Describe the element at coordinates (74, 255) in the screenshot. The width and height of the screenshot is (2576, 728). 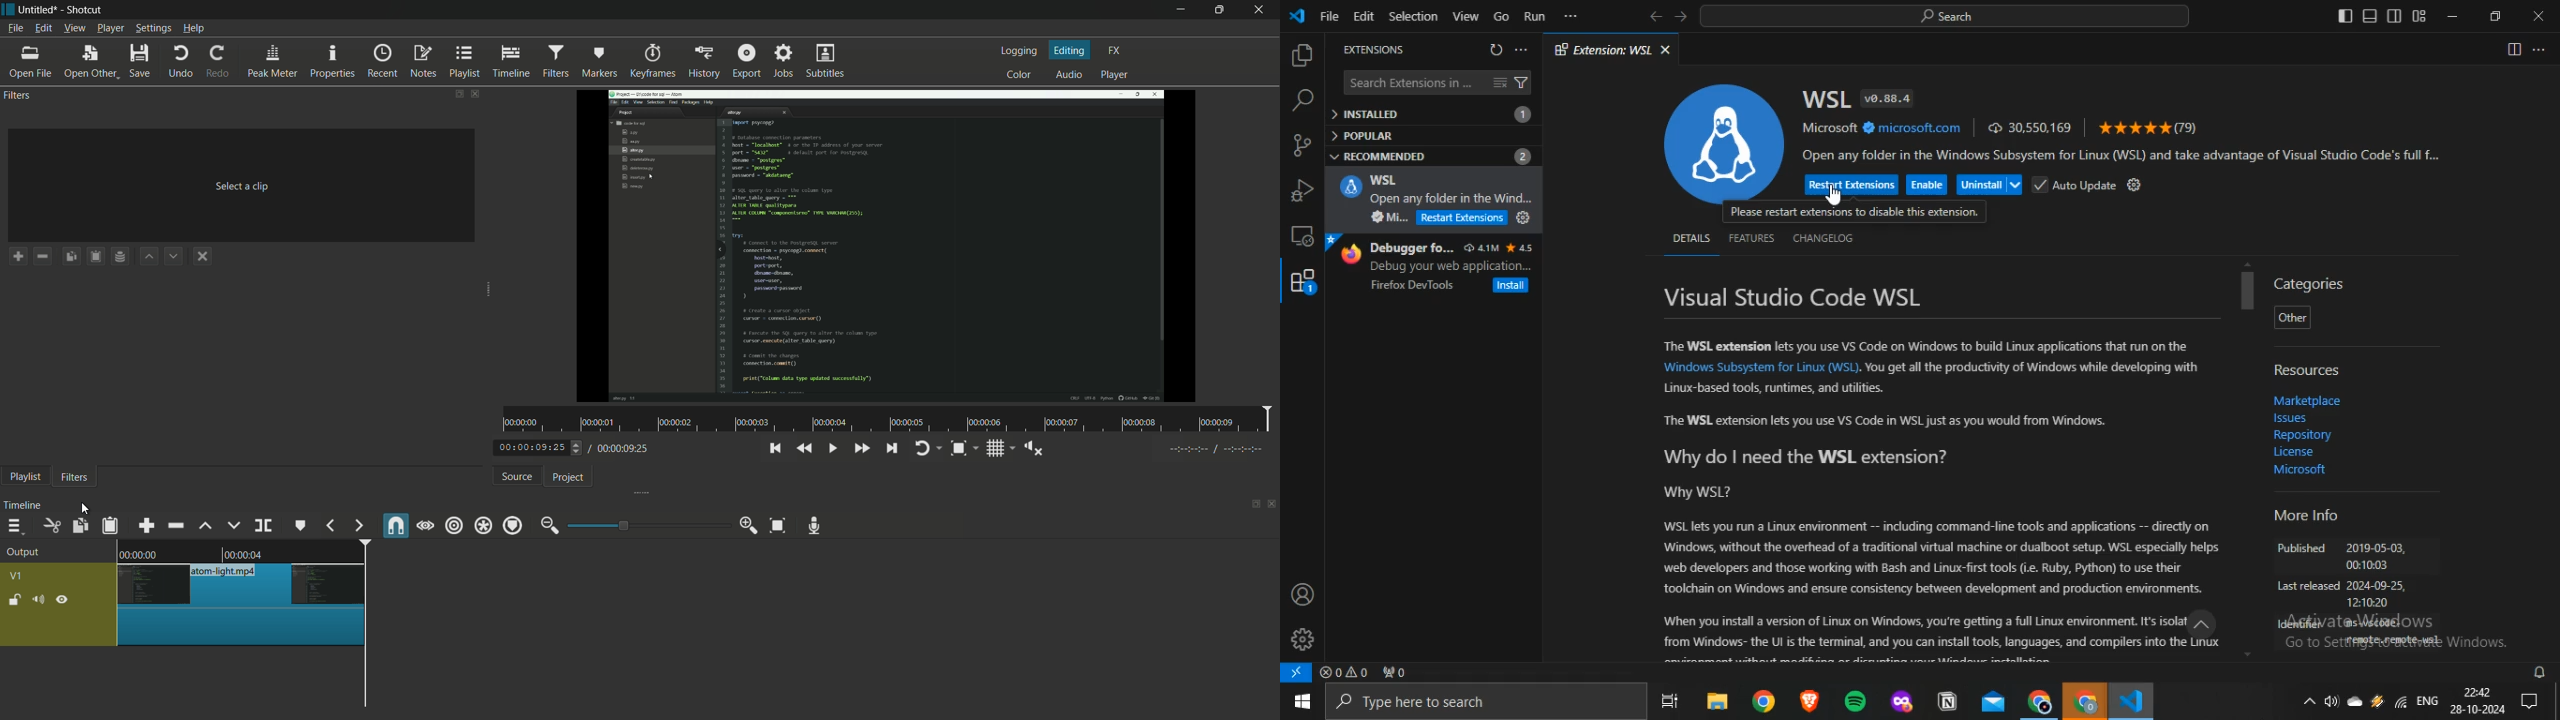
I see `copy checked filters` at that location.